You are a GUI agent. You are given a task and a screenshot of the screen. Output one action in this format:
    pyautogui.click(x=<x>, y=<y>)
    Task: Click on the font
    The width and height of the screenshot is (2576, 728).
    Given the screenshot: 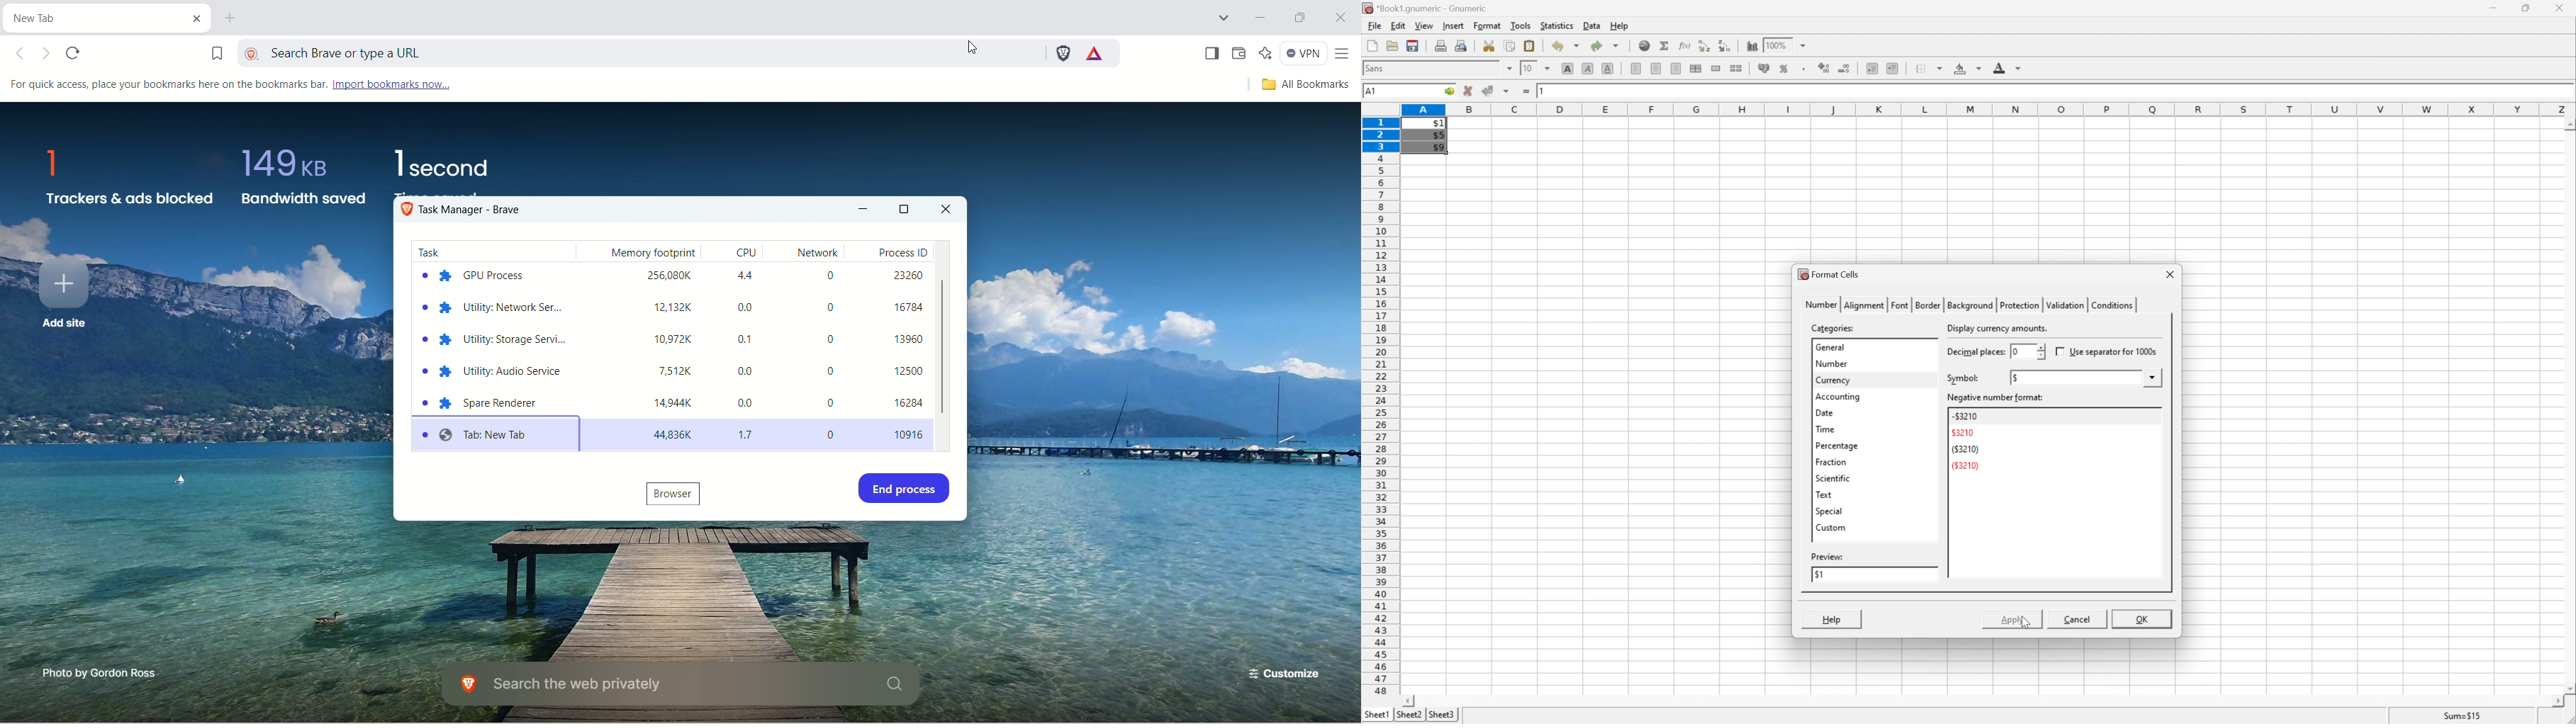 What is the action you would take?
    pyautogui.click(x=1380, y=67)
    